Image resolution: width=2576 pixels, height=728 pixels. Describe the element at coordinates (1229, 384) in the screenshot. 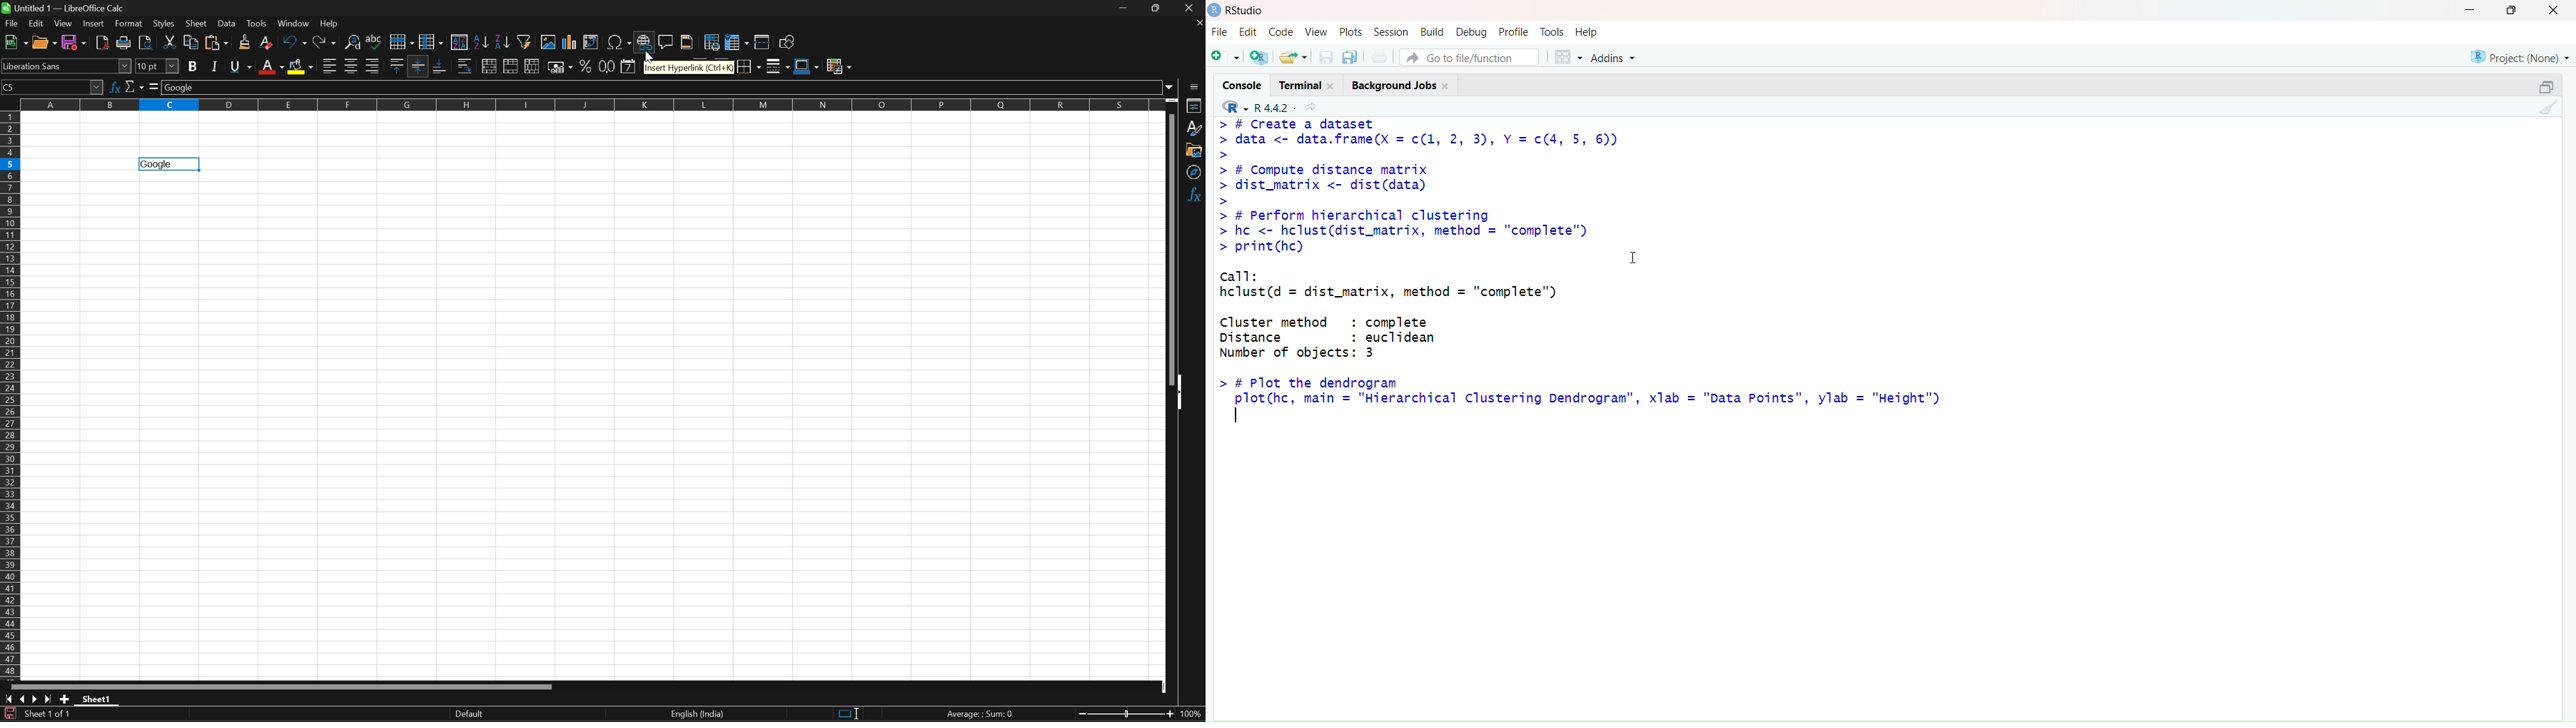

I see `Prompt cursor` at that location.